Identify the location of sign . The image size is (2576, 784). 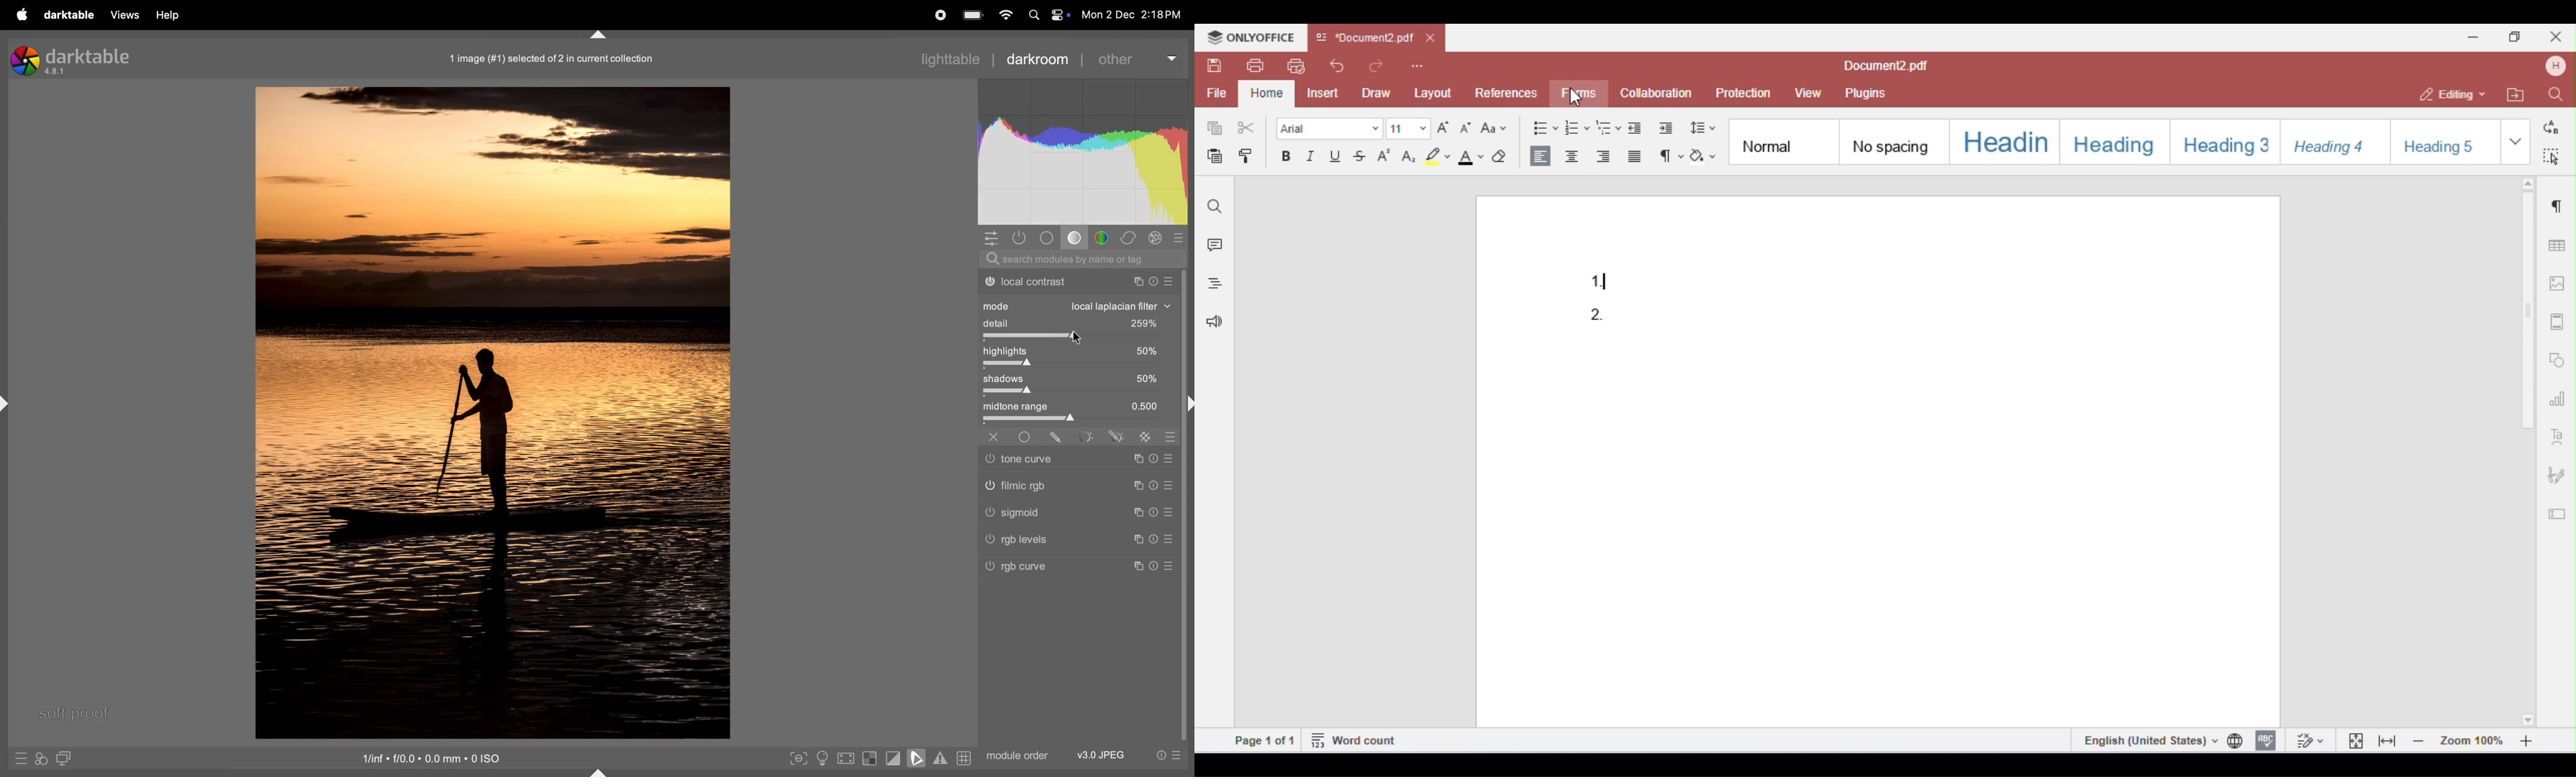
(1158, 538).